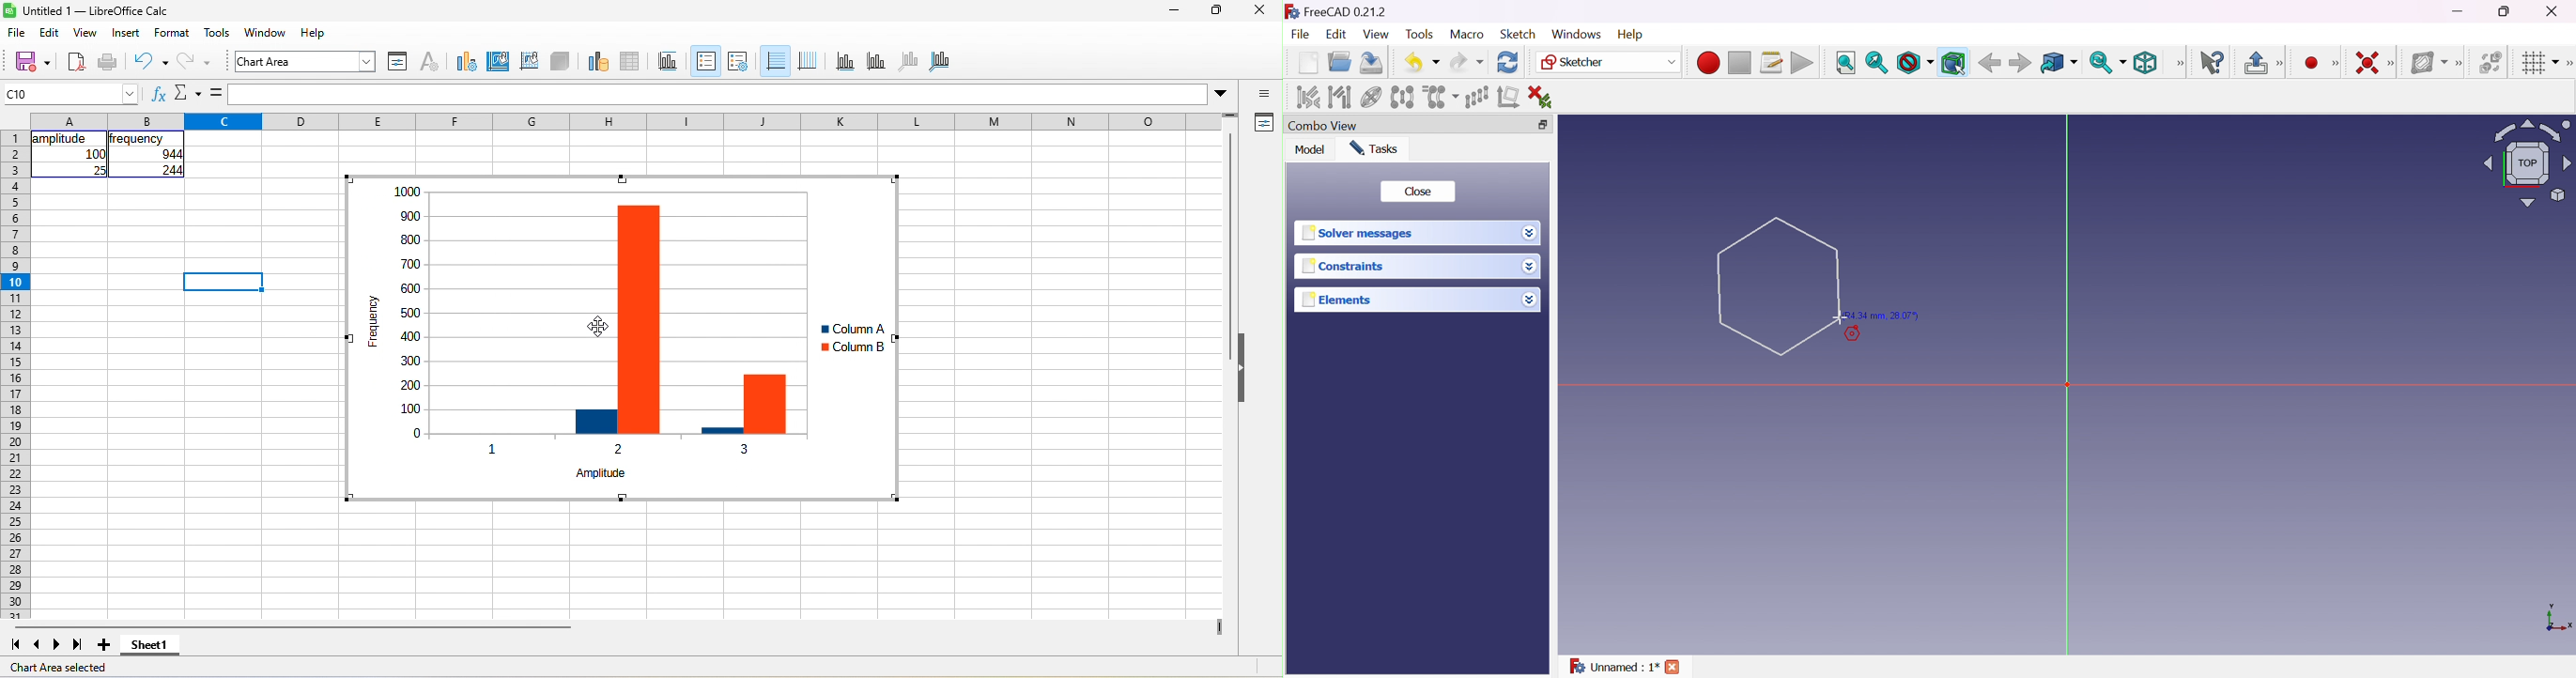  I want to click on Selected cell highlighted, so click(223, 282).